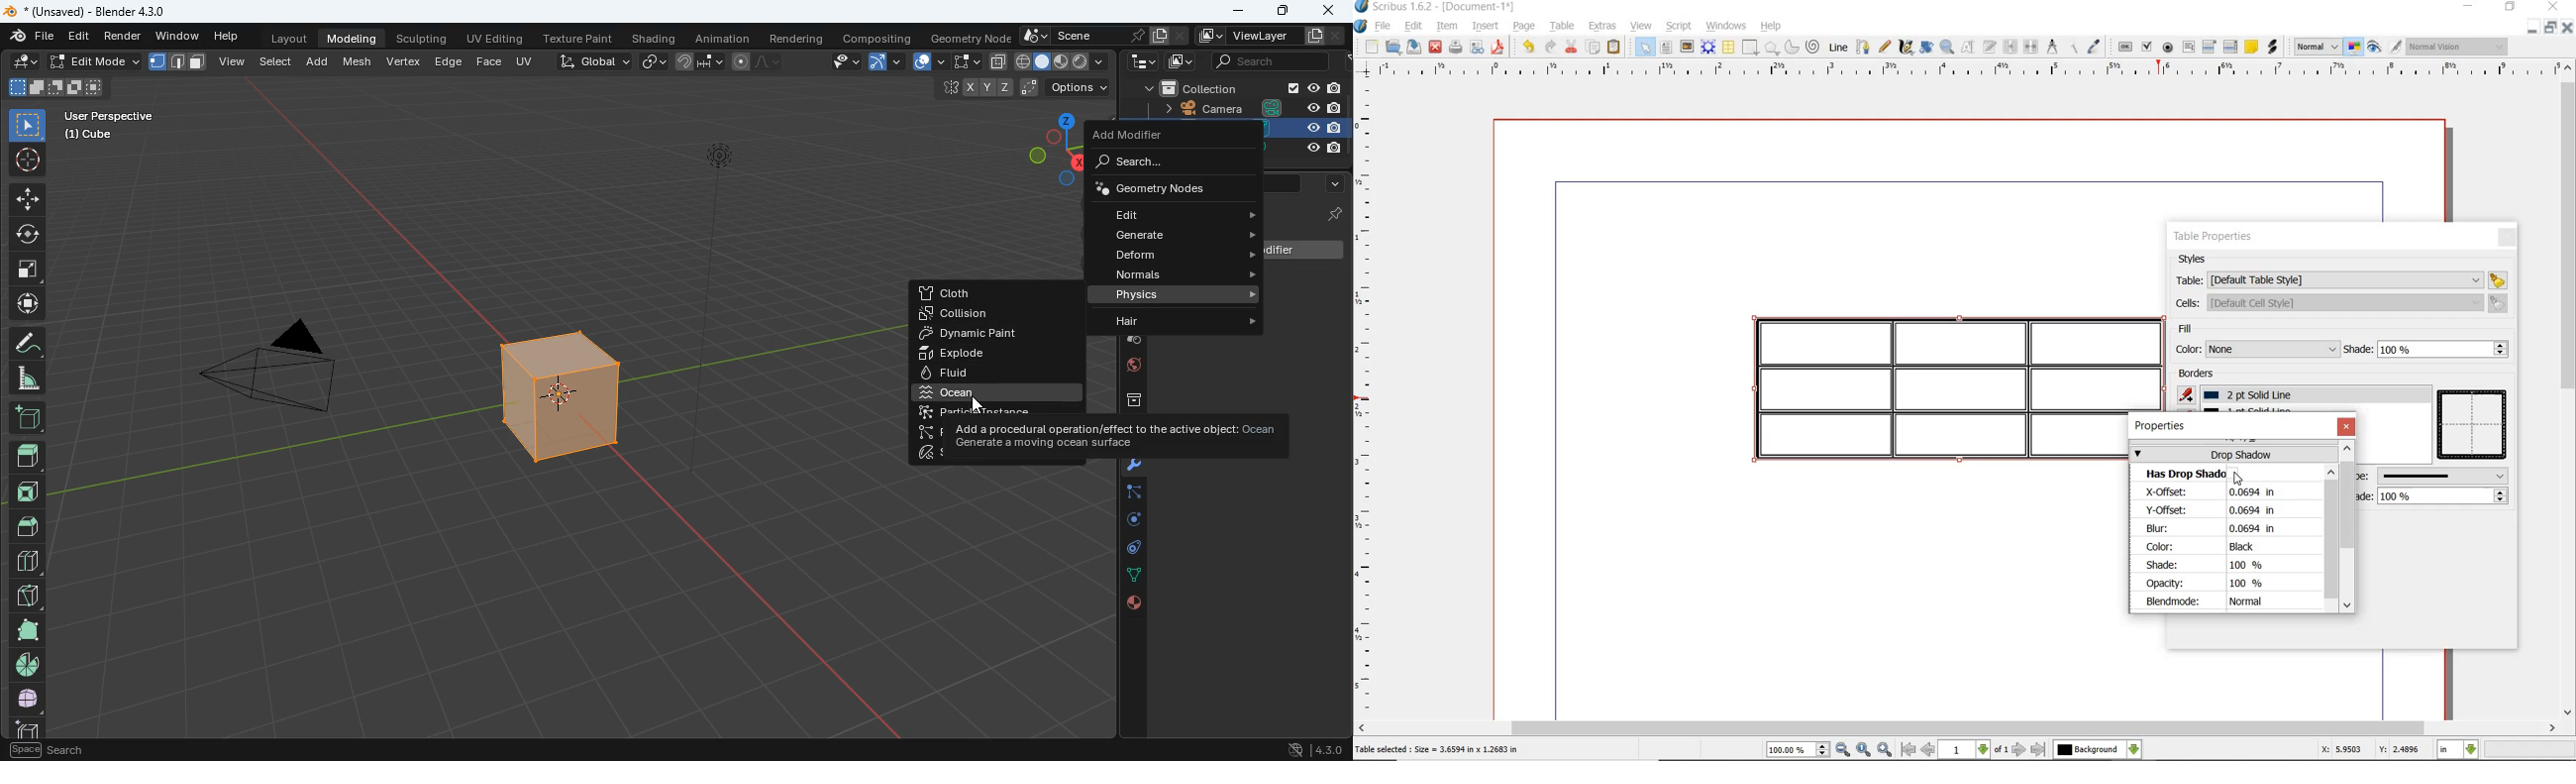 Image resolution: width=2576 pixels, height=784 pixels. What do you see at coordinates (1885, 48) in the screenshot?
I see `freehand line` at bounding box center [1885, 48].